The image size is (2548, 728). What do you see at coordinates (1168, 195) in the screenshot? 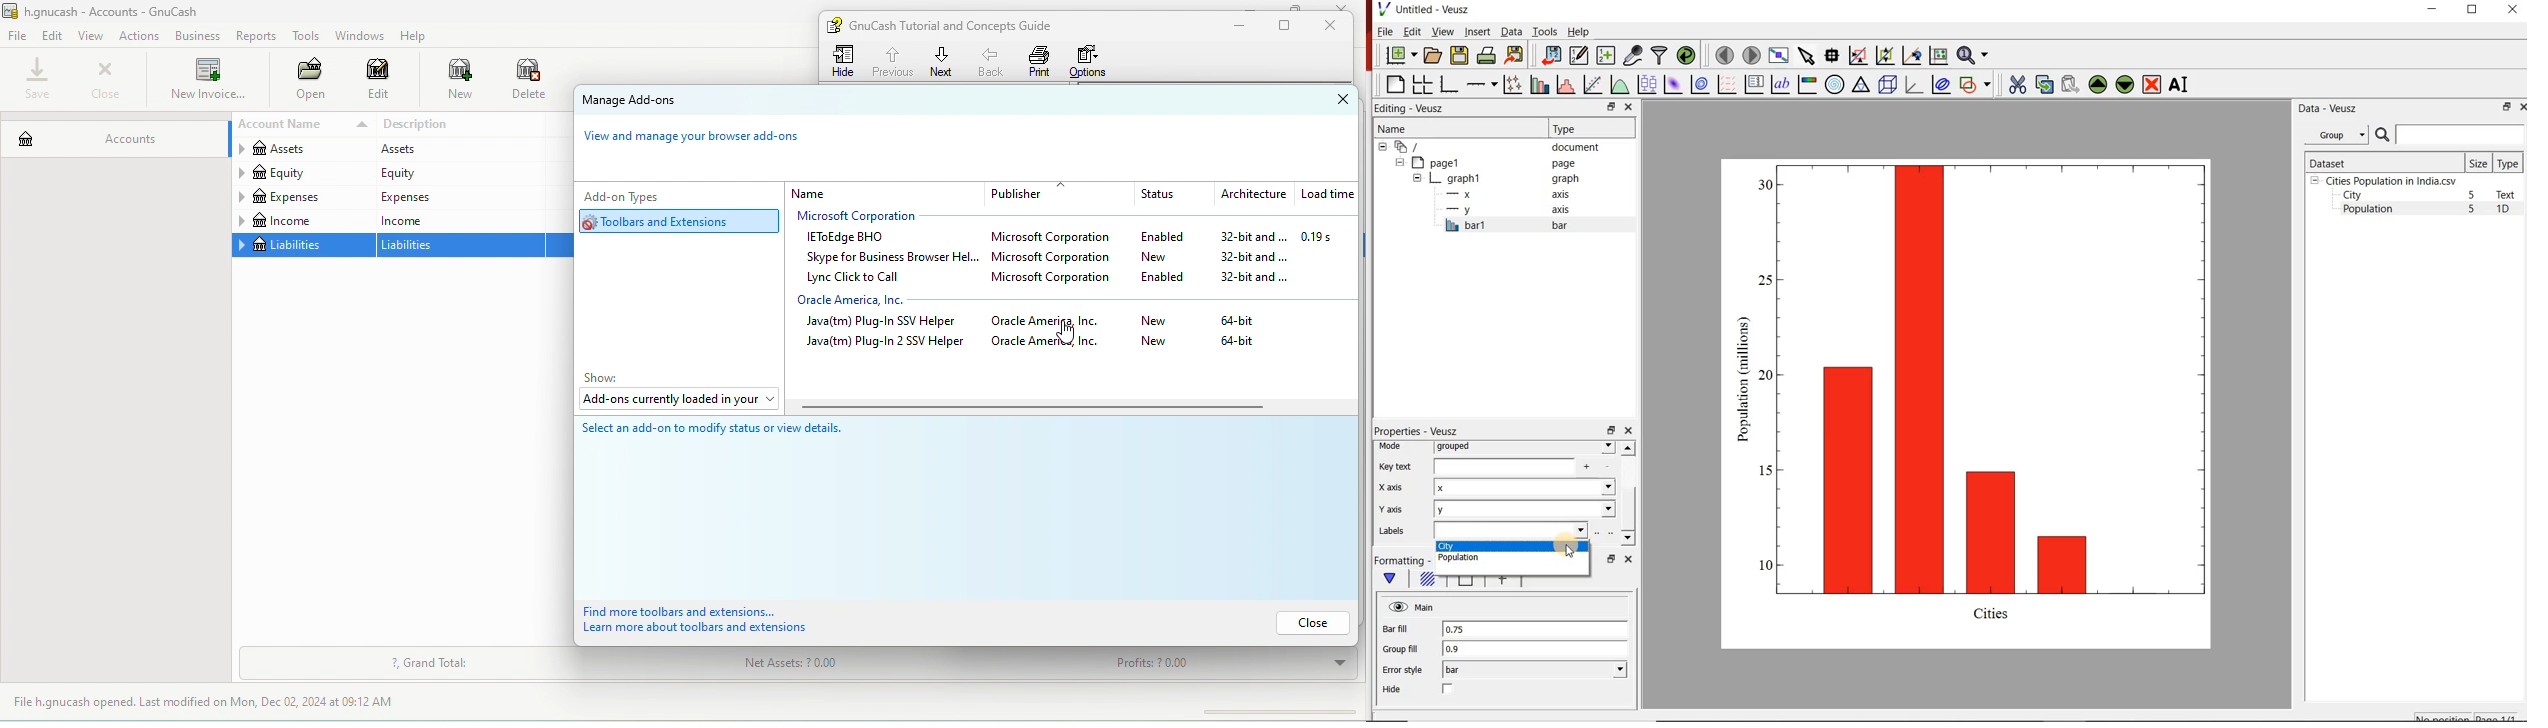
I see `status` at bounding box center [1168, 195].